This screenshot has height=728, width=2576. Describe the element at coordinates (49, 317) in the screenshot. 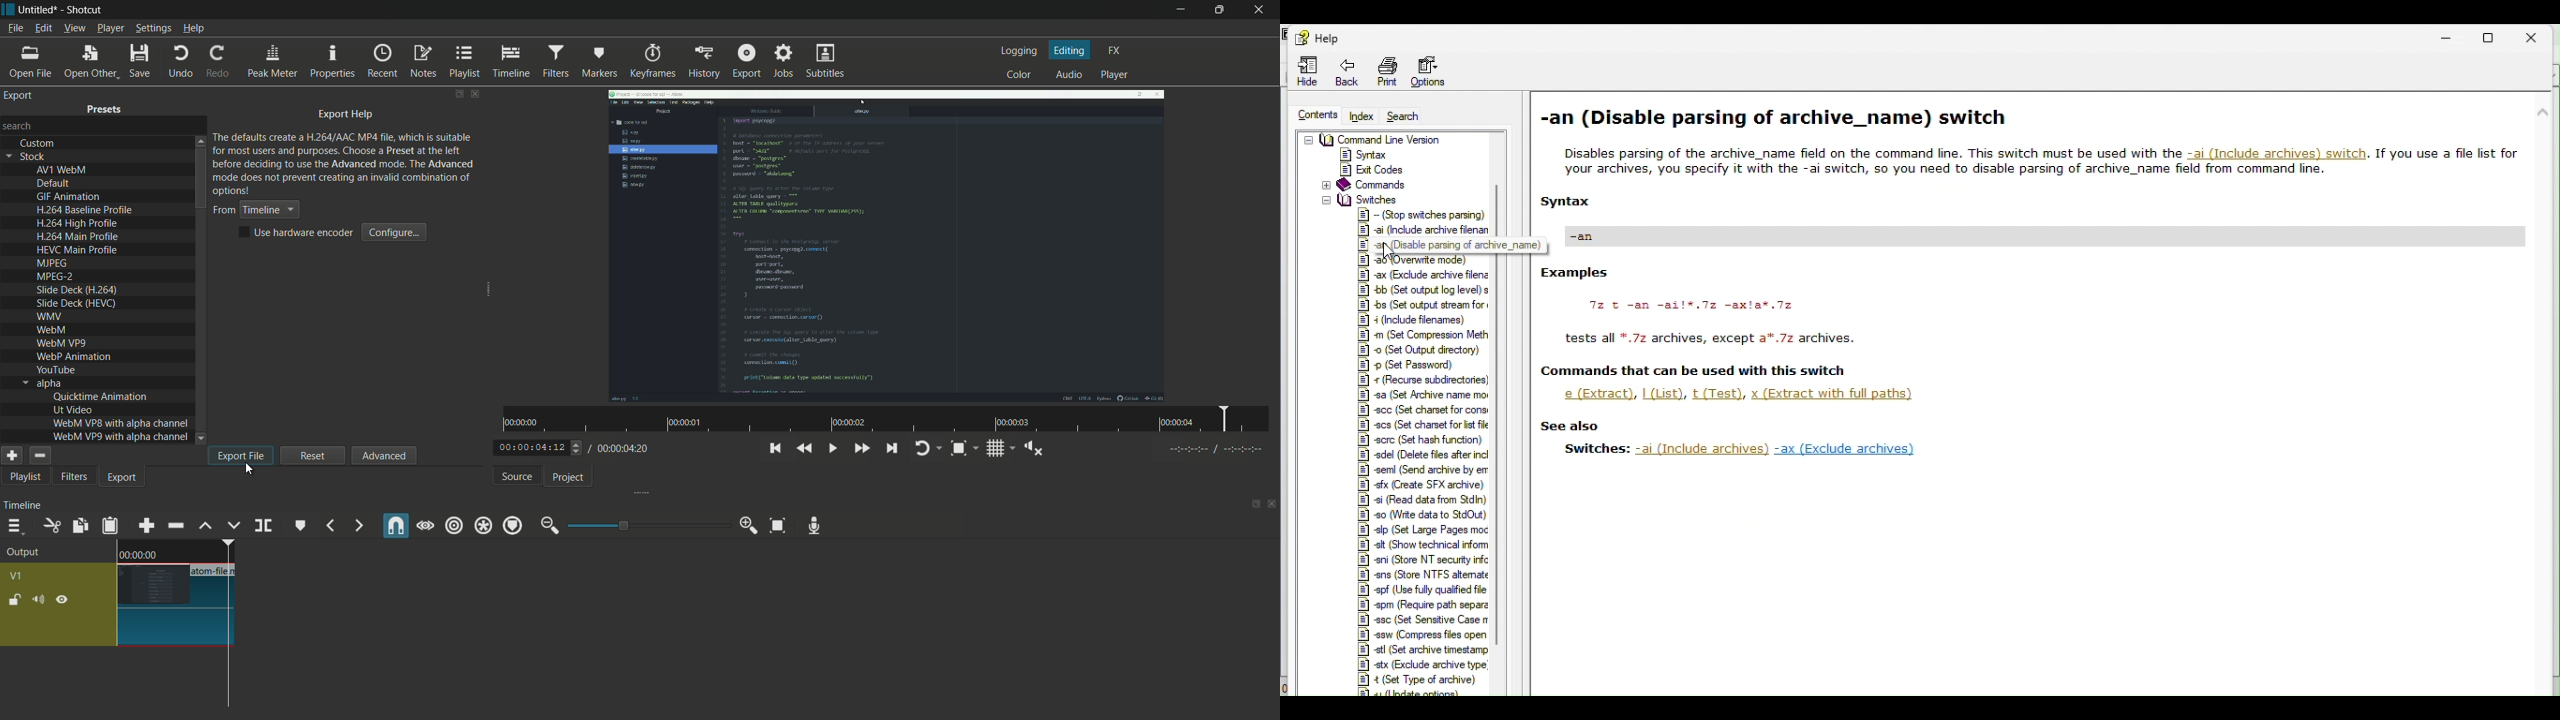

I see `wmv` at that location.